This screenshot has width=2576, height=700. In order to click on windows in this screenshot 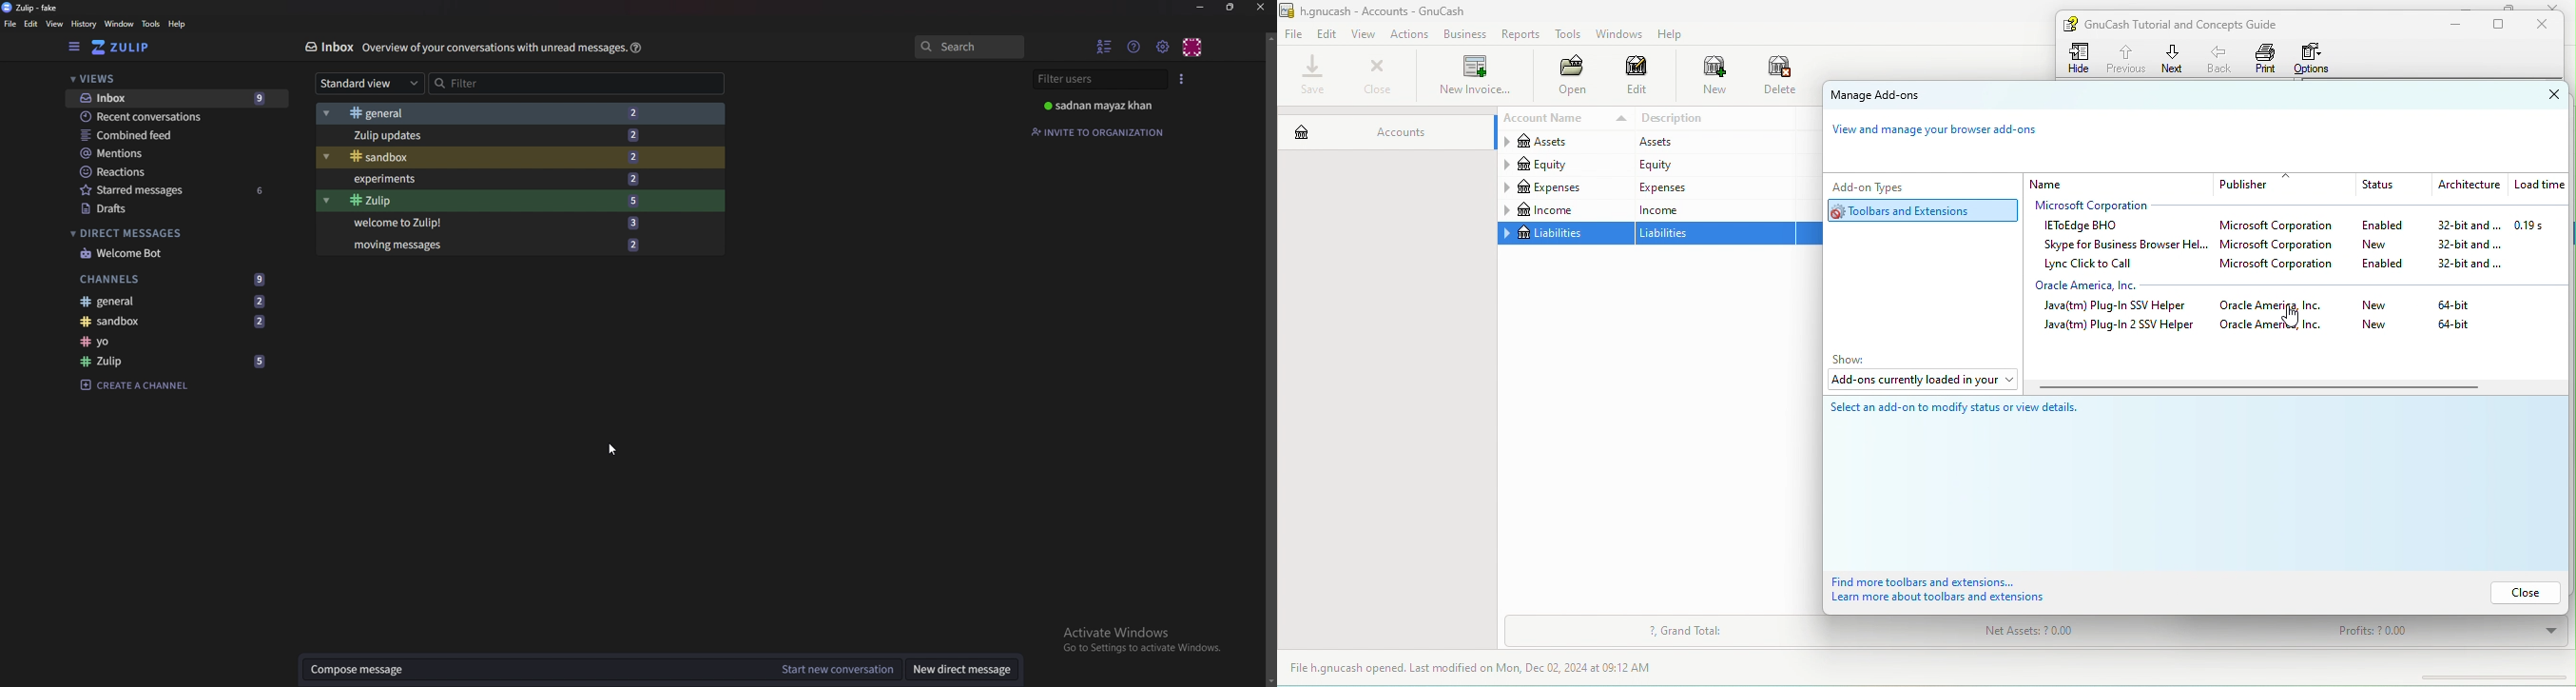, I will do `click(1617, 34)`.